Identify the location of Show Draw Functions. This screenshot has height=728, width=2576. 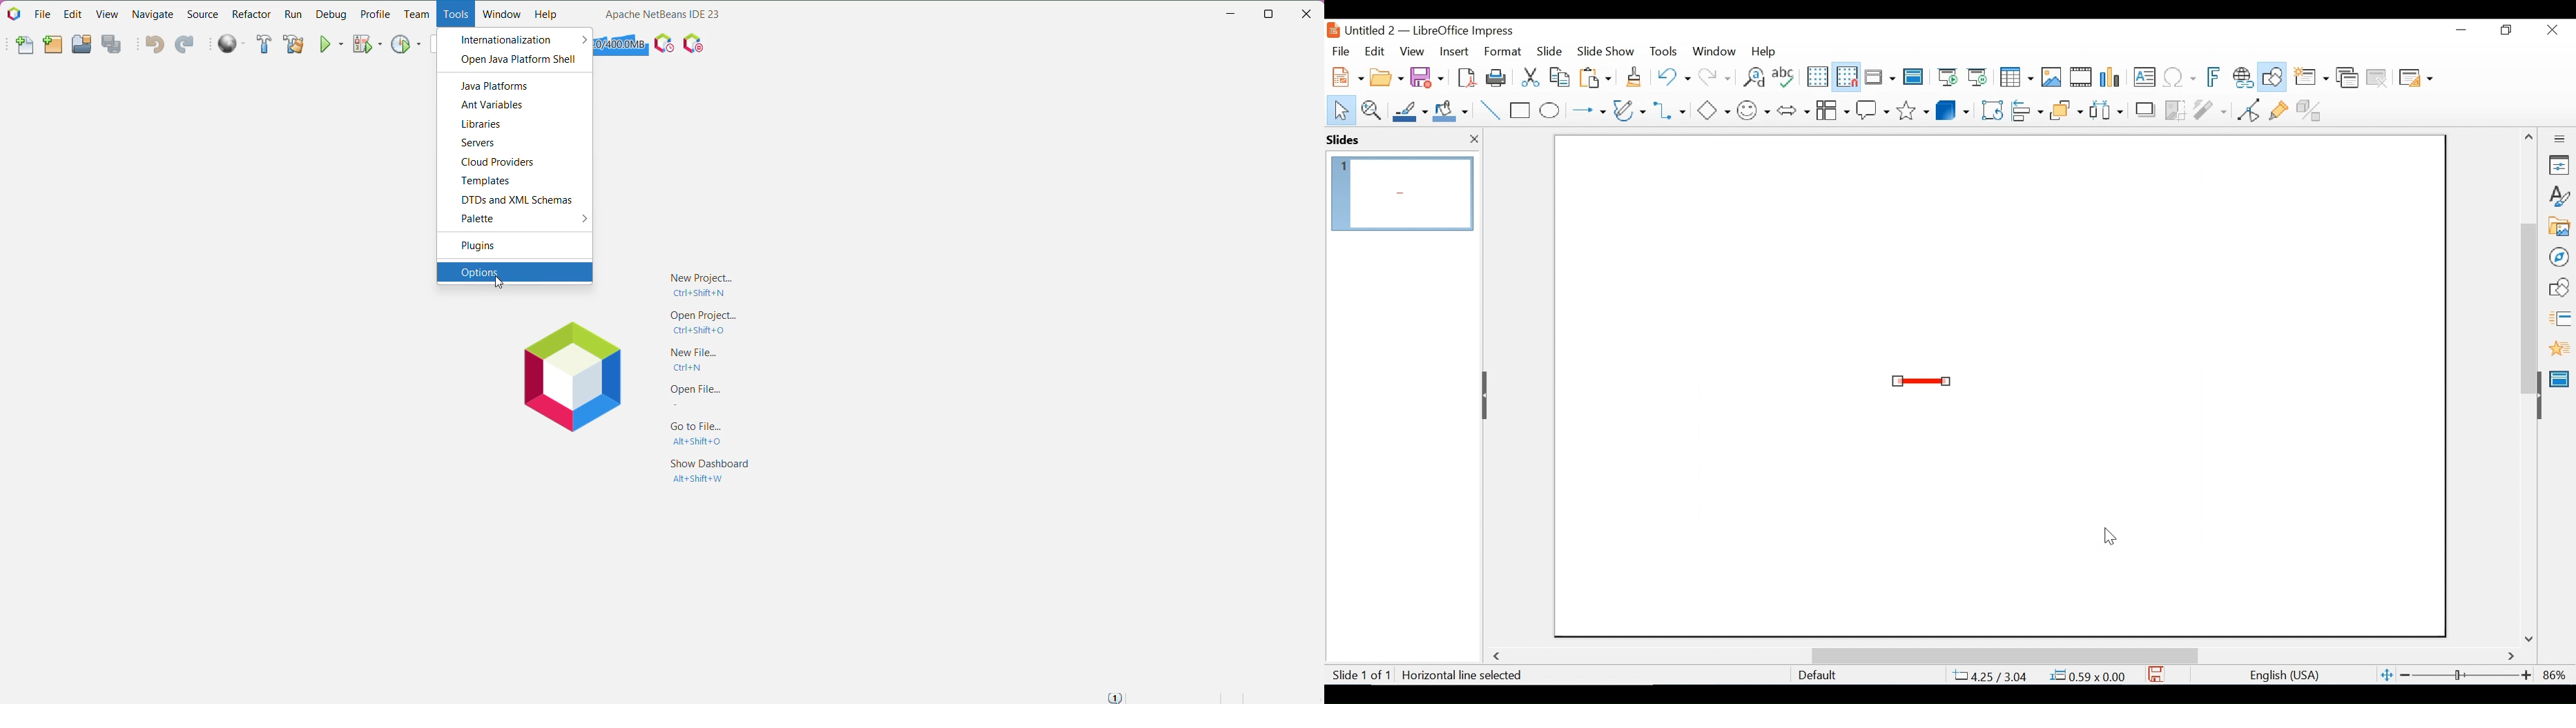
(2274, 78).